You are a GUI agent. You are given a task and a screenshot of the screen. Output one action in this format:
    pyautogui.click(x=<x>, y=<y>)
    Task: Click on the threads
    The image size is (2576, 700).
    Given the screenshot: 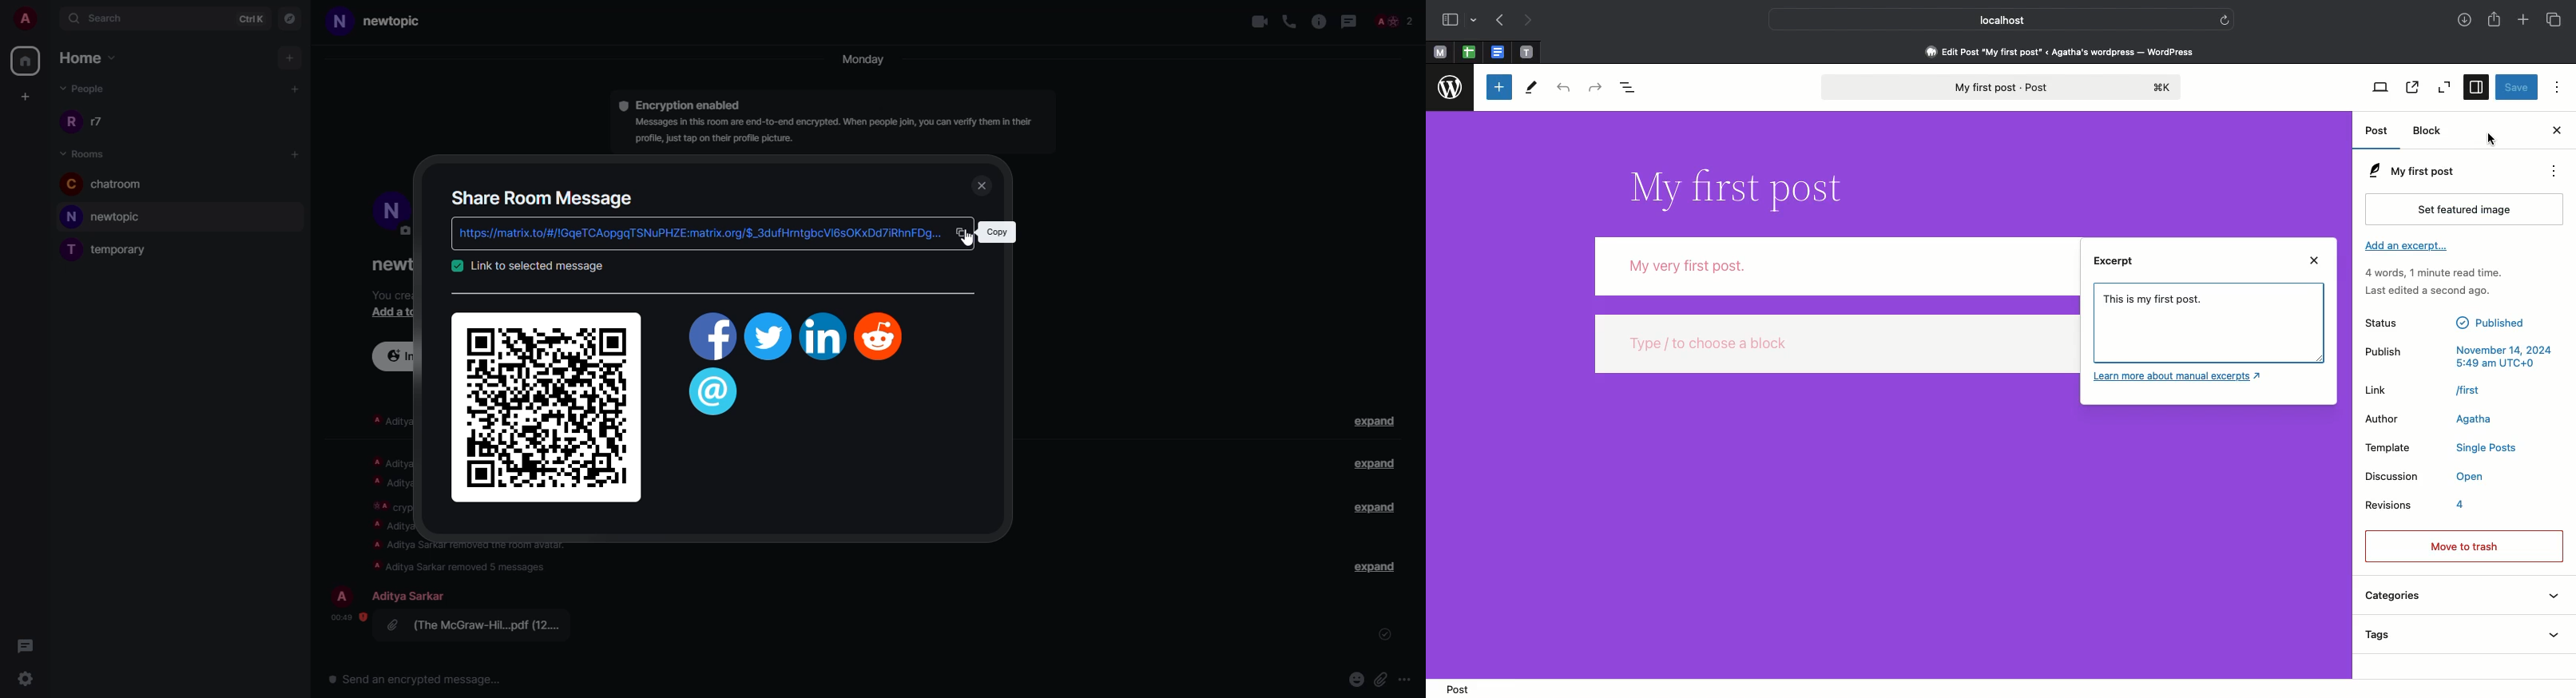 What is the action you would take?
    pyautogui.click(x=714, y=393)
    